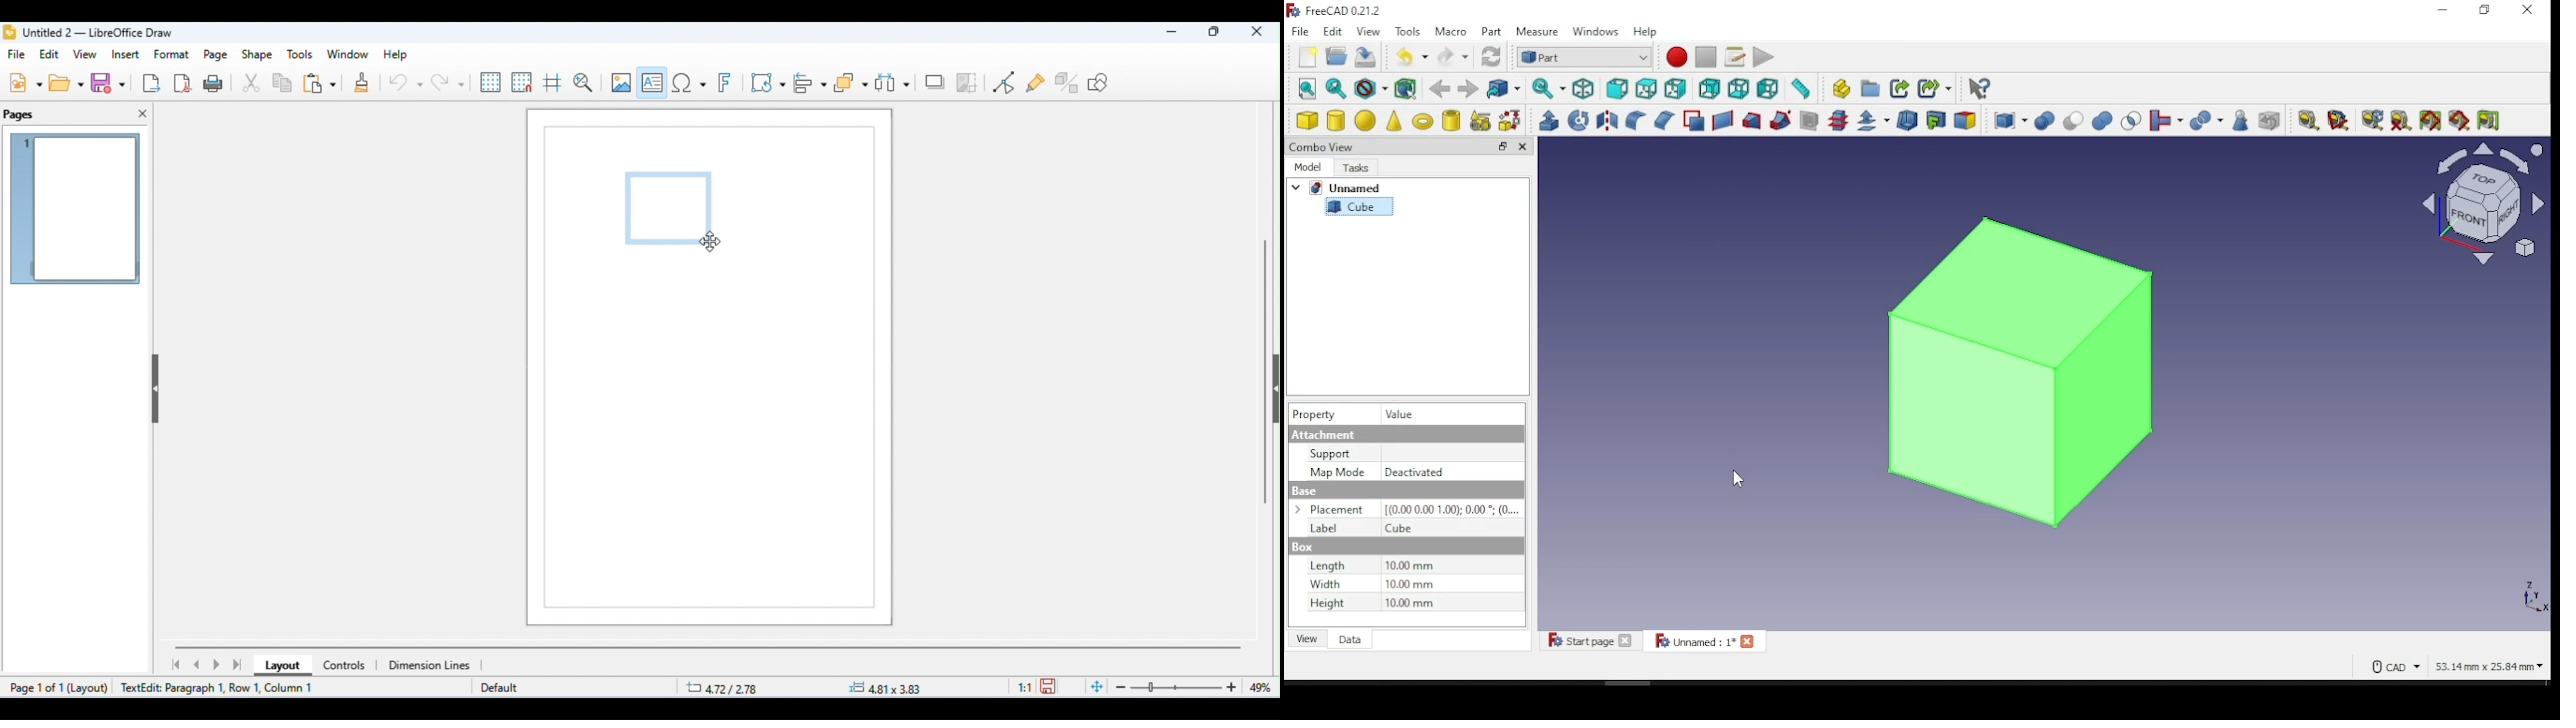 Image resolution: width=2576 pixels, height=728 pixels. I want to click on close pane, so click(1522, 146).